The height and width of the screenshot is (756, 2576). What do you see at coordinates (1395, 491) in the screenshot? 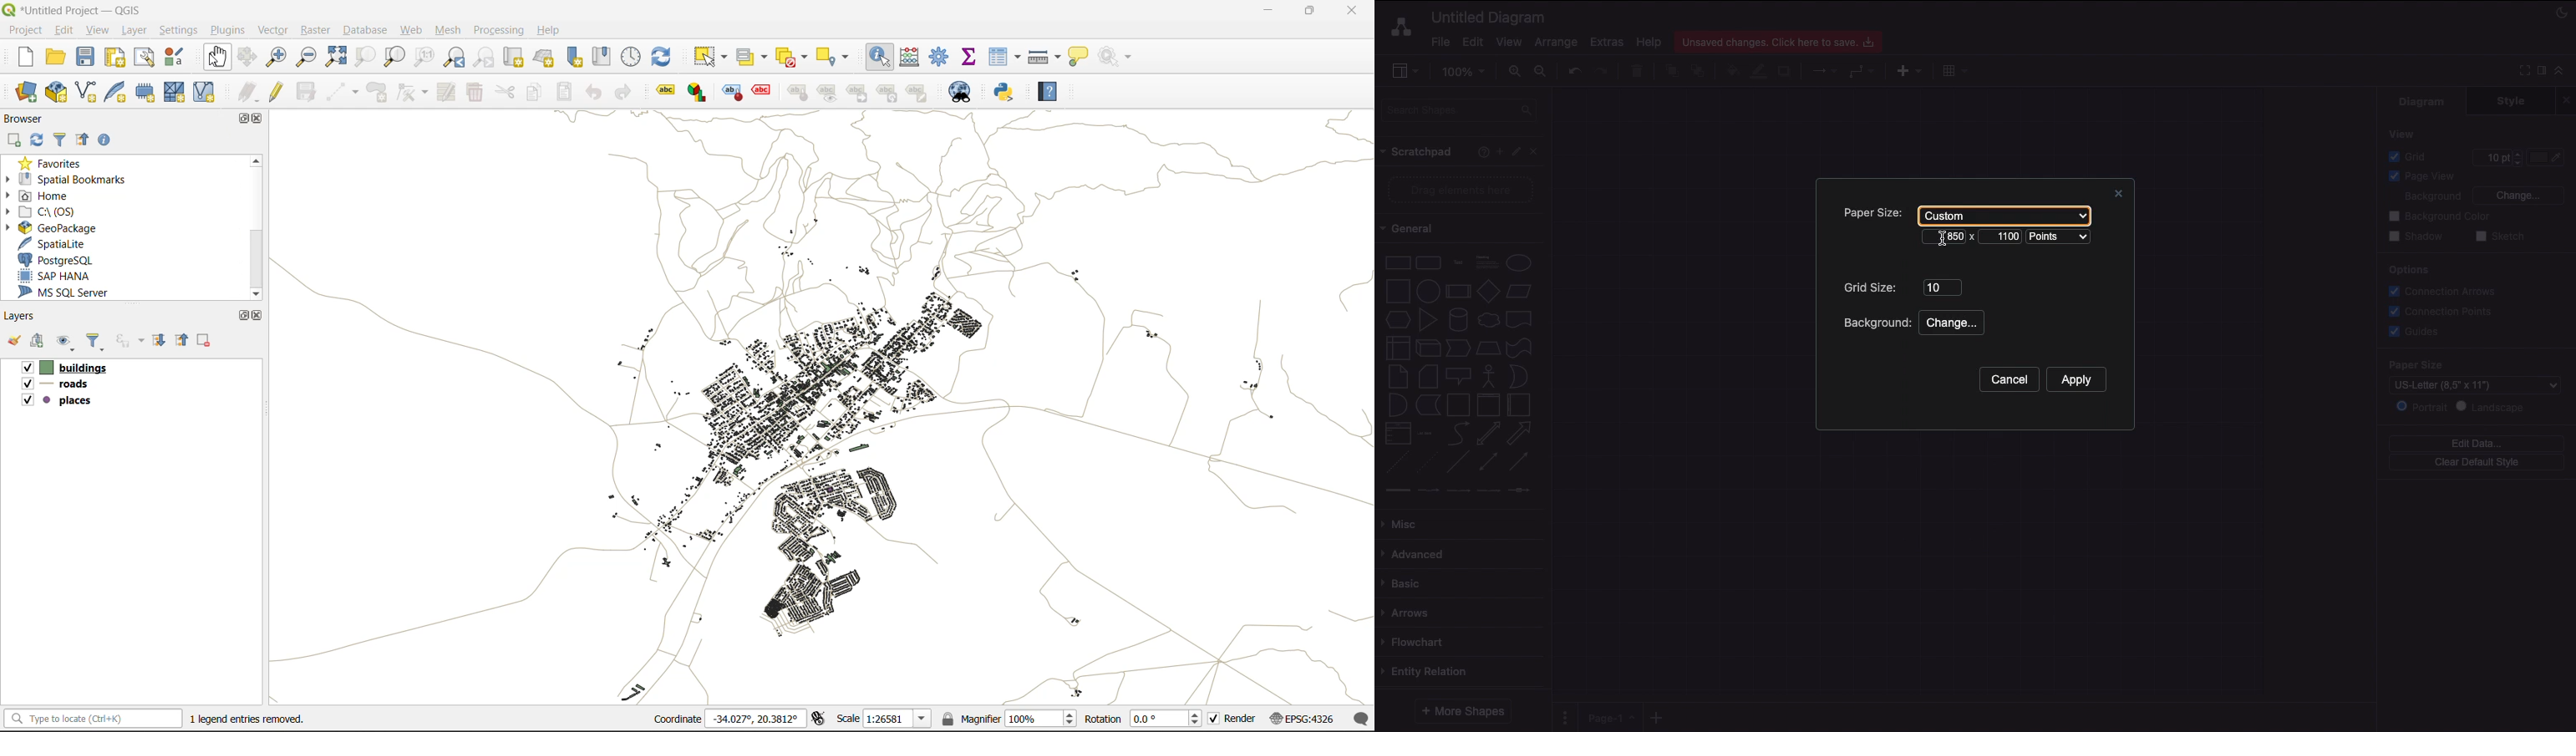
I see `connector 1` at bounding box center [1395, 491].